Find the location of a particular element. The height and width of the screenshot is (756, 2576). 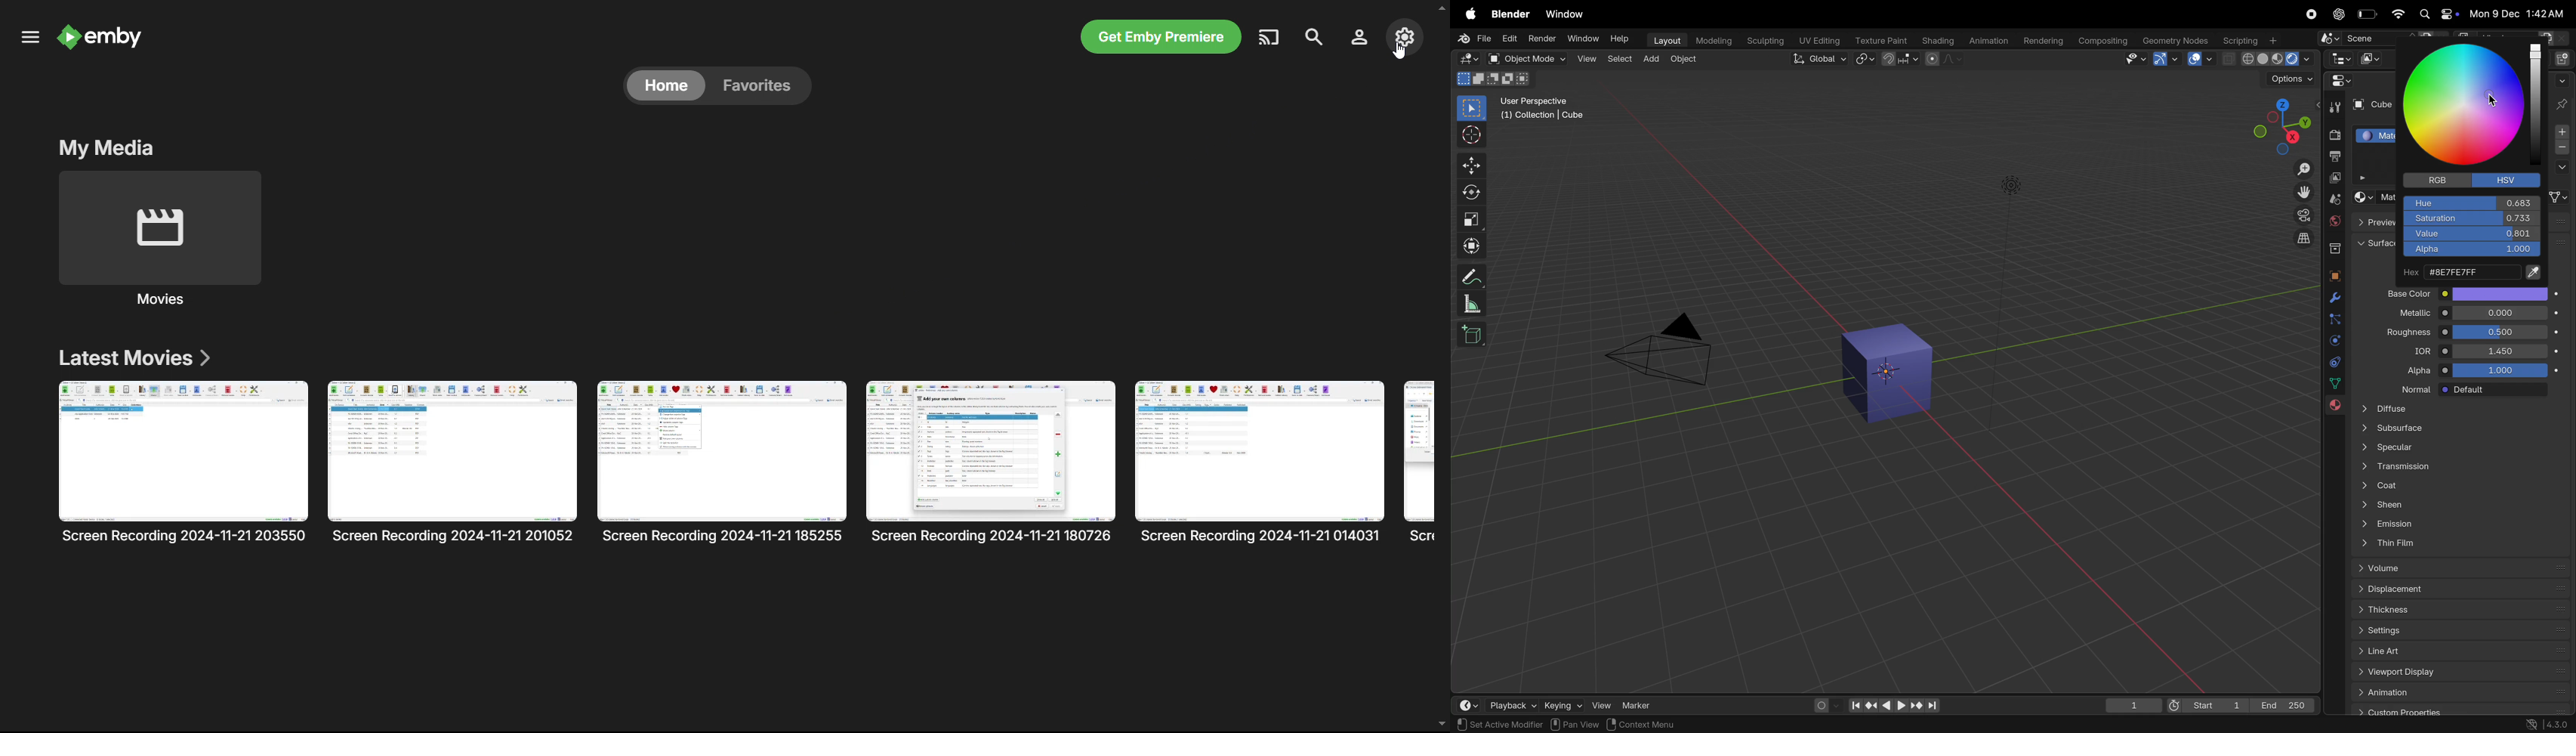

wifi is located at coordinates (2397, 14).